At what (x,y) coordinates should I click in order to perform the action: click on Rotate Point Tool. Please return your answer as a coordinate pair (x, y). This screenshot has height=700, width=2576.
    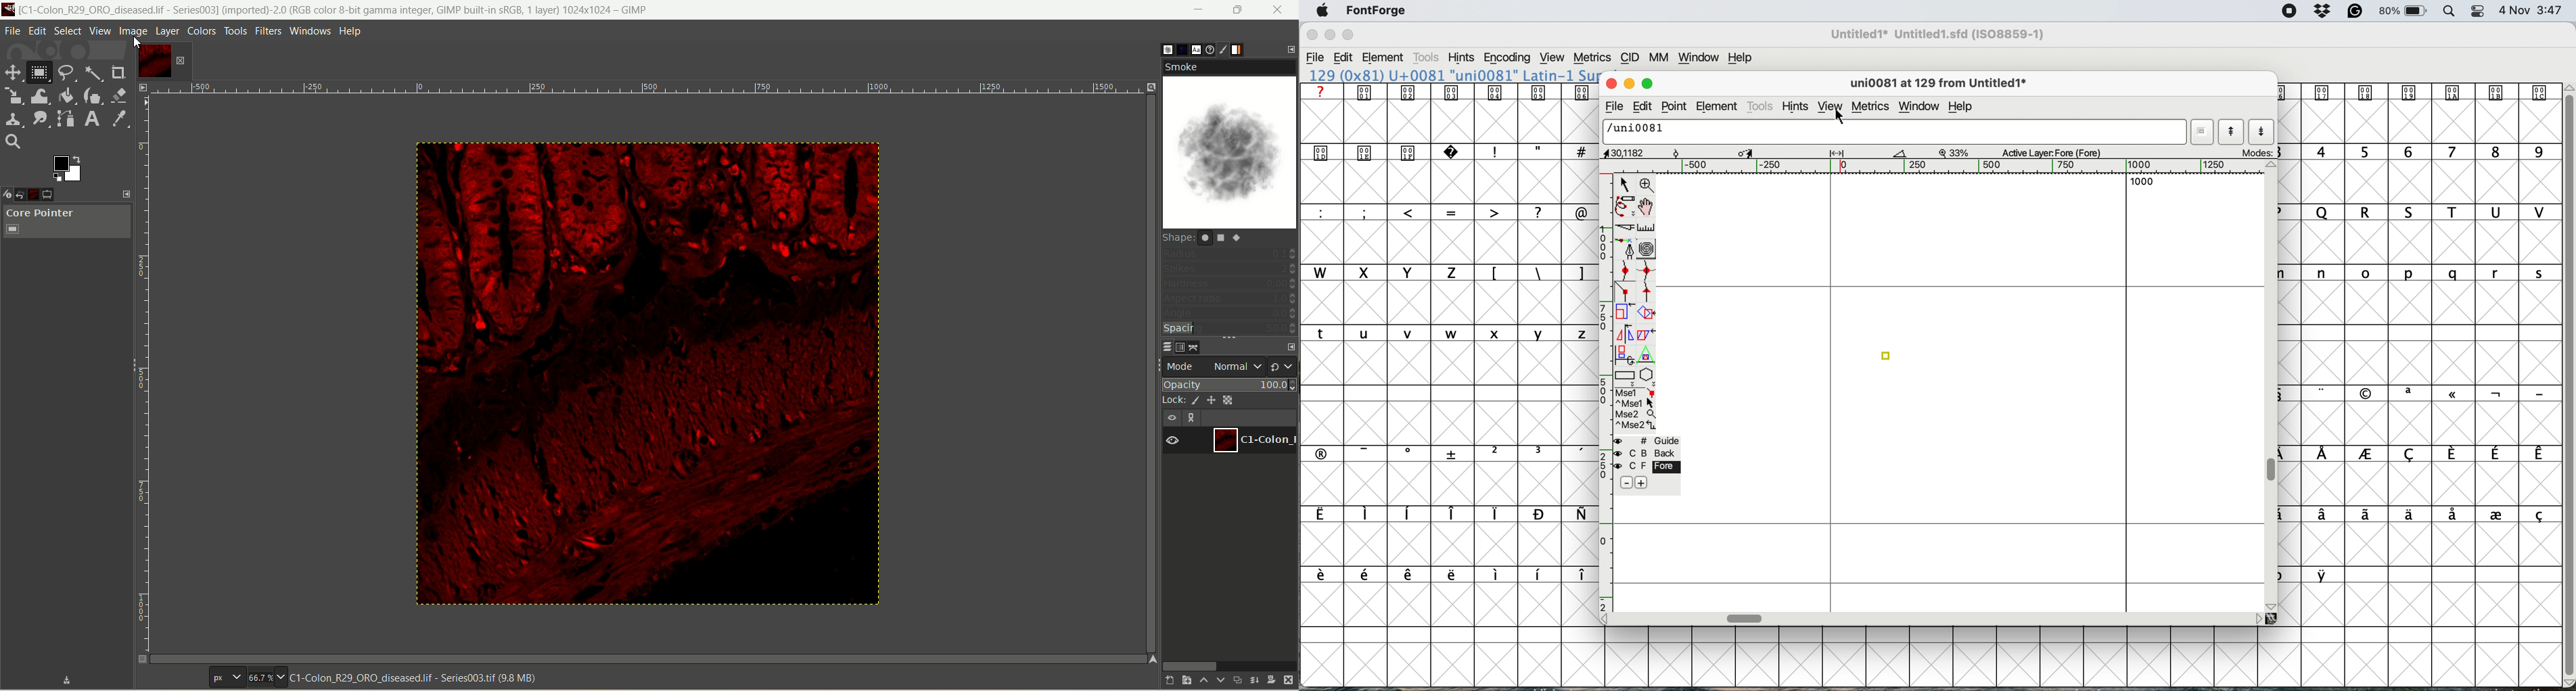
    Looking at the image, I should click on (1677, 153).